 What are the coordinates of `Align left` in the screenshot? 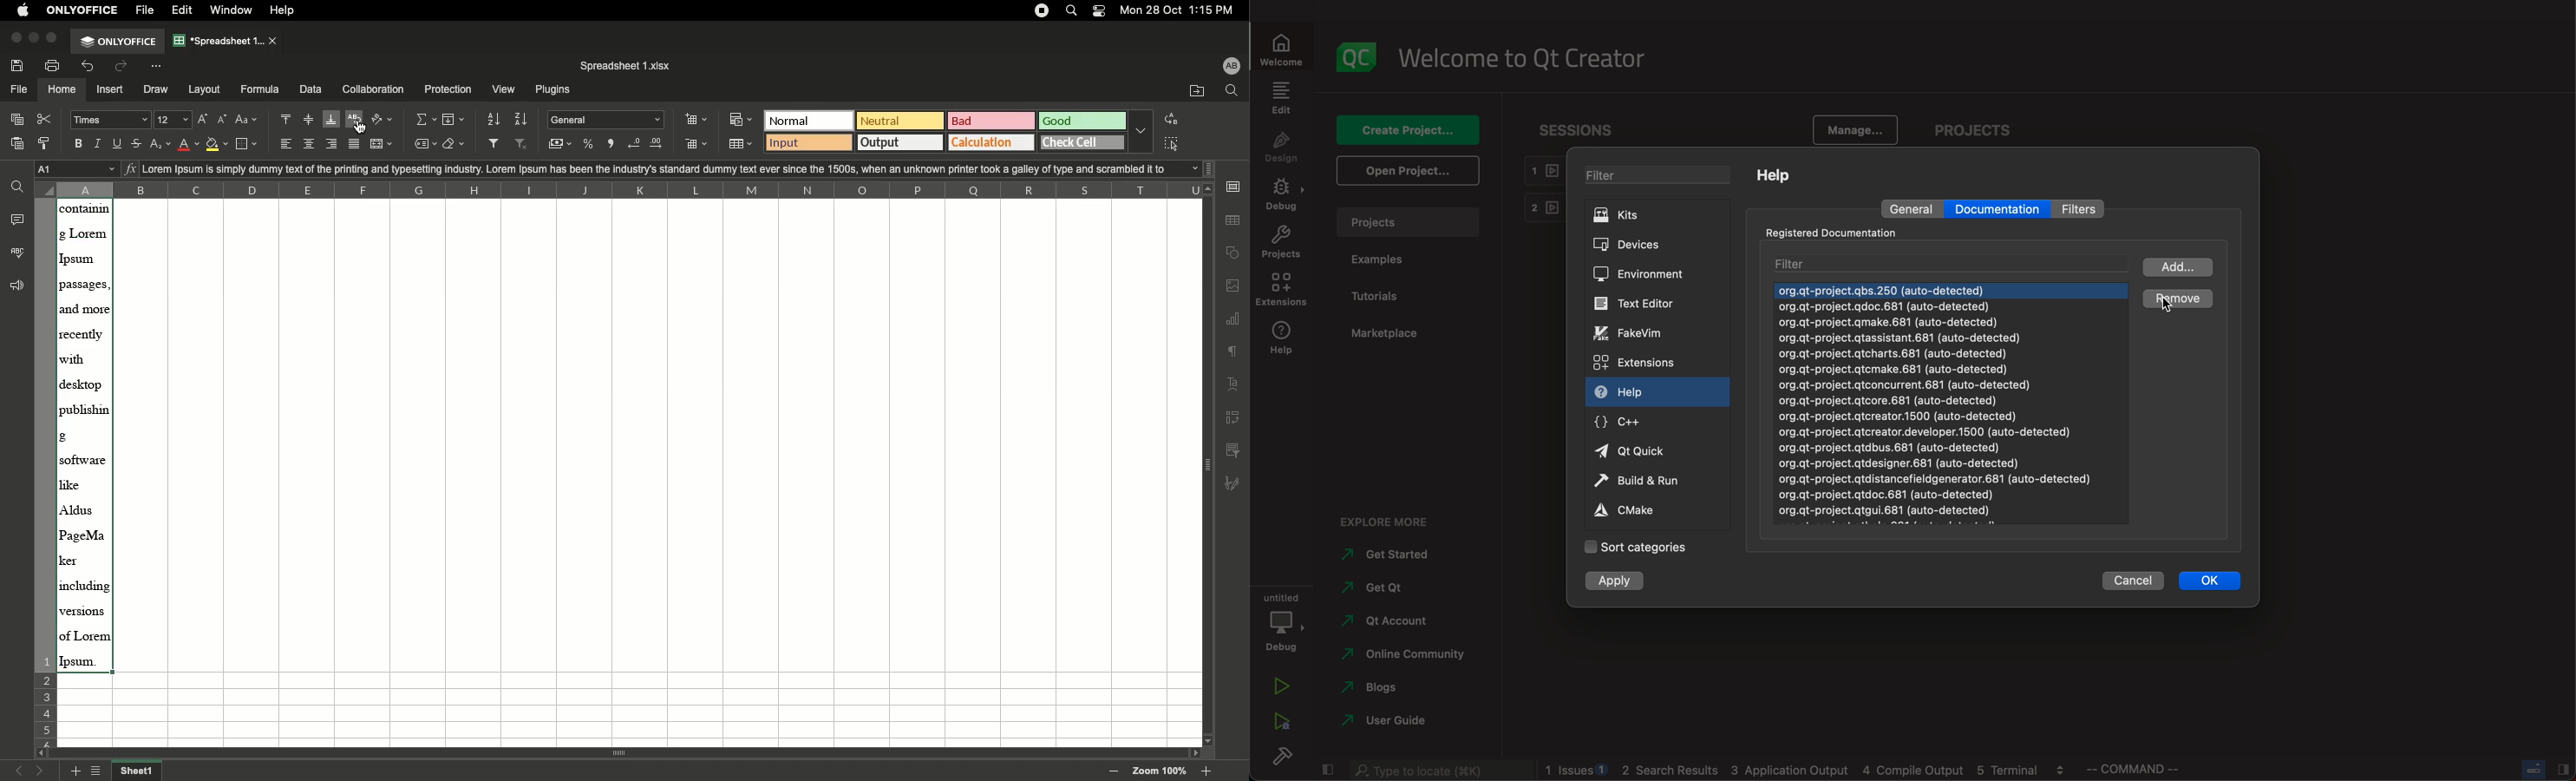 It's located at (287, 145).